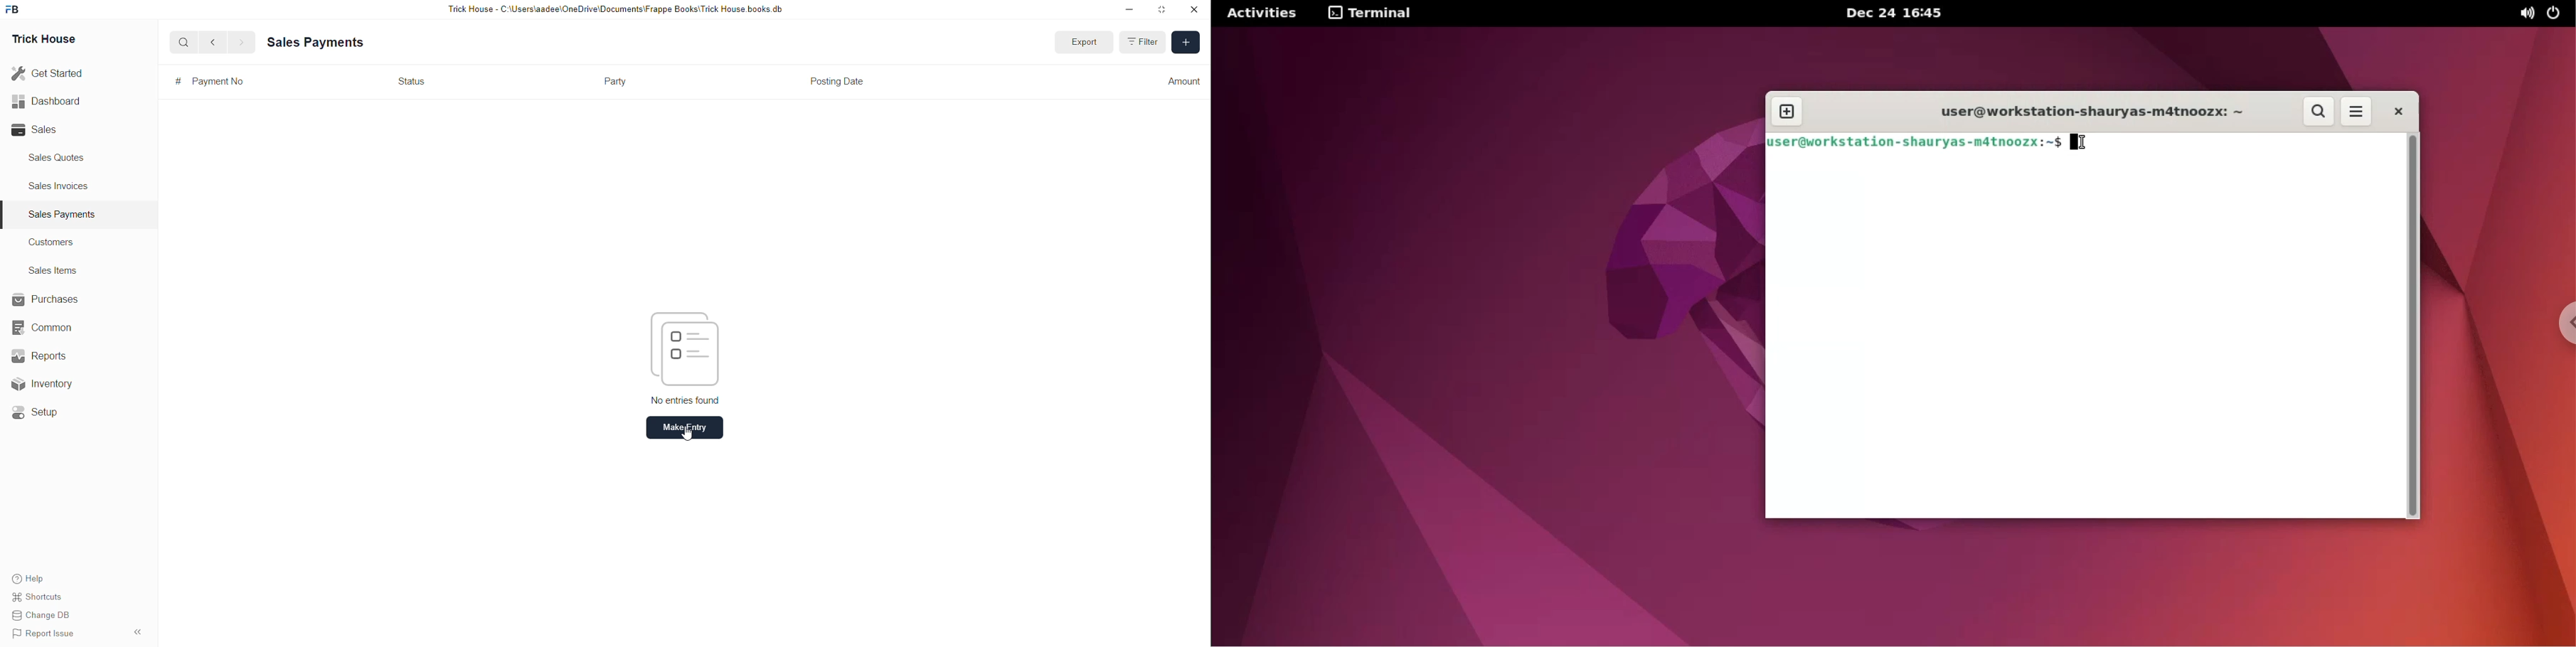 The width and height of the screenshot is (2576, 672). I want to click on minimize, so click(1130, 10).